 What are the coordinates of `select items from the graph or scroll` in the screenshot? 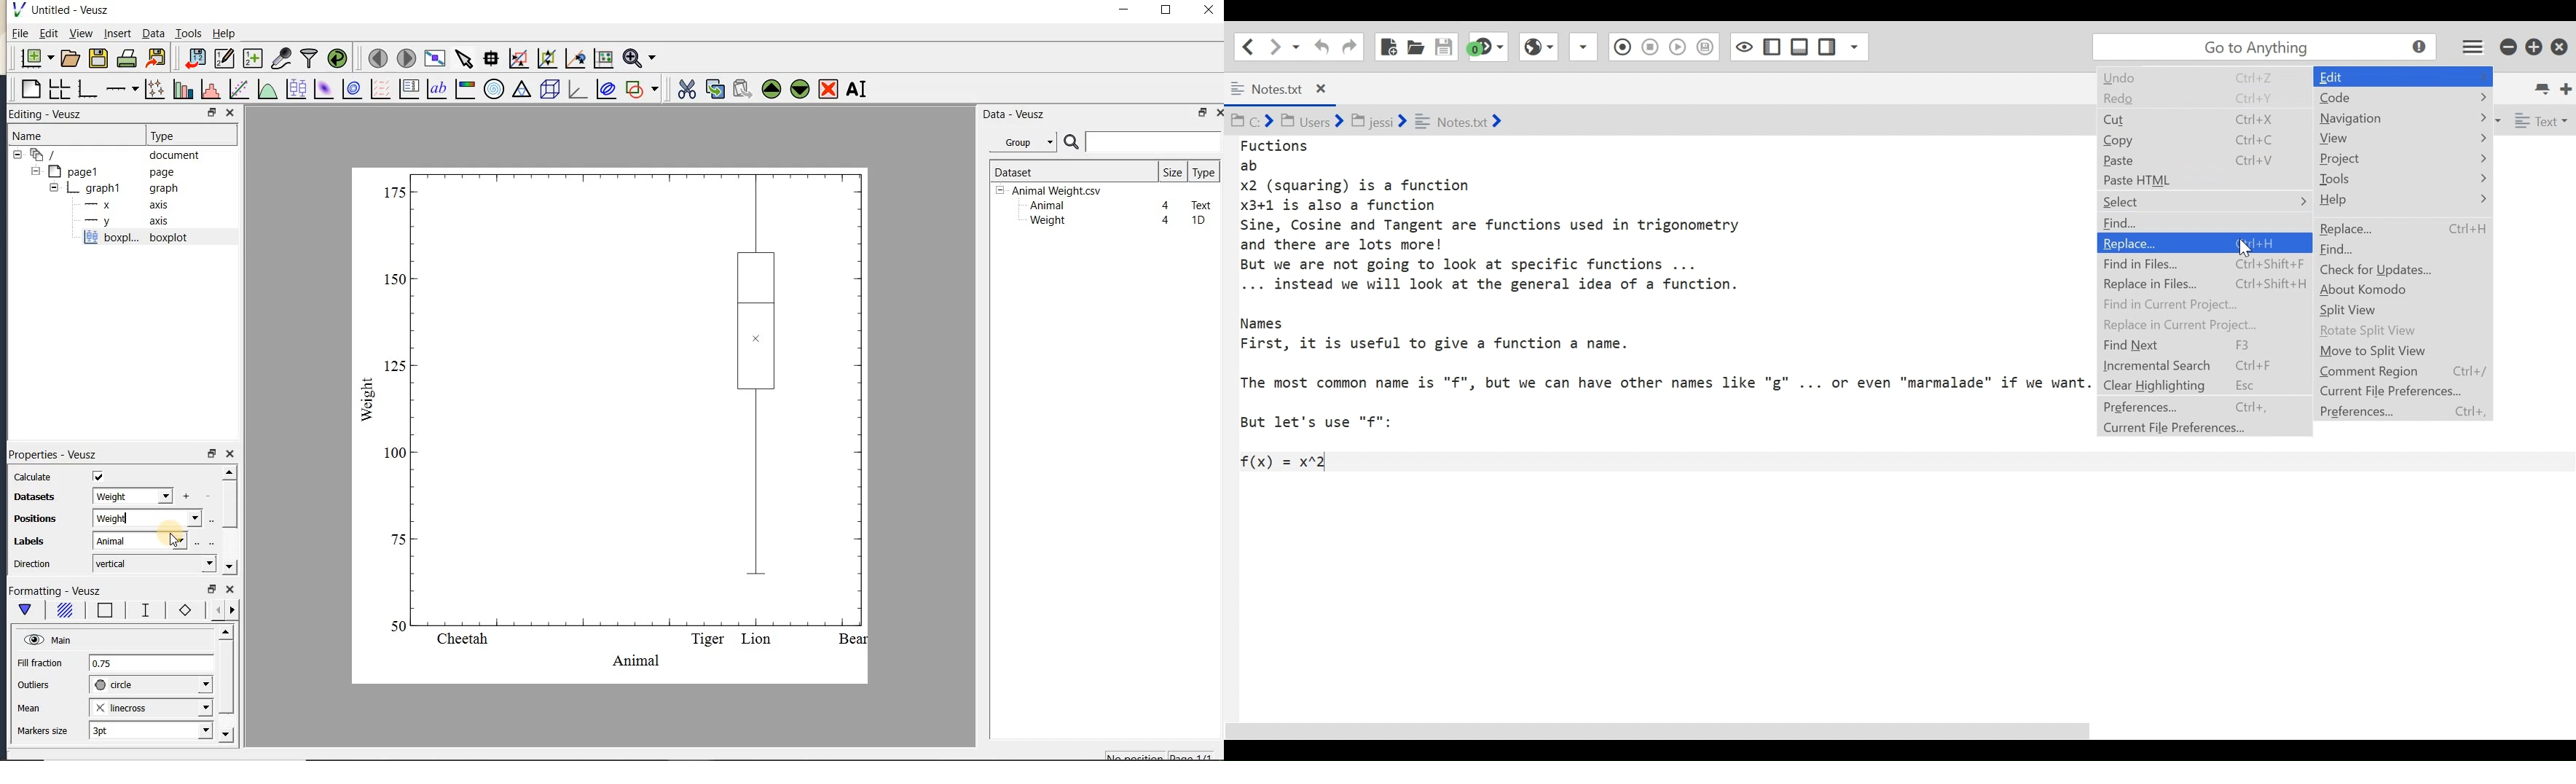 It's located at (465, 59).